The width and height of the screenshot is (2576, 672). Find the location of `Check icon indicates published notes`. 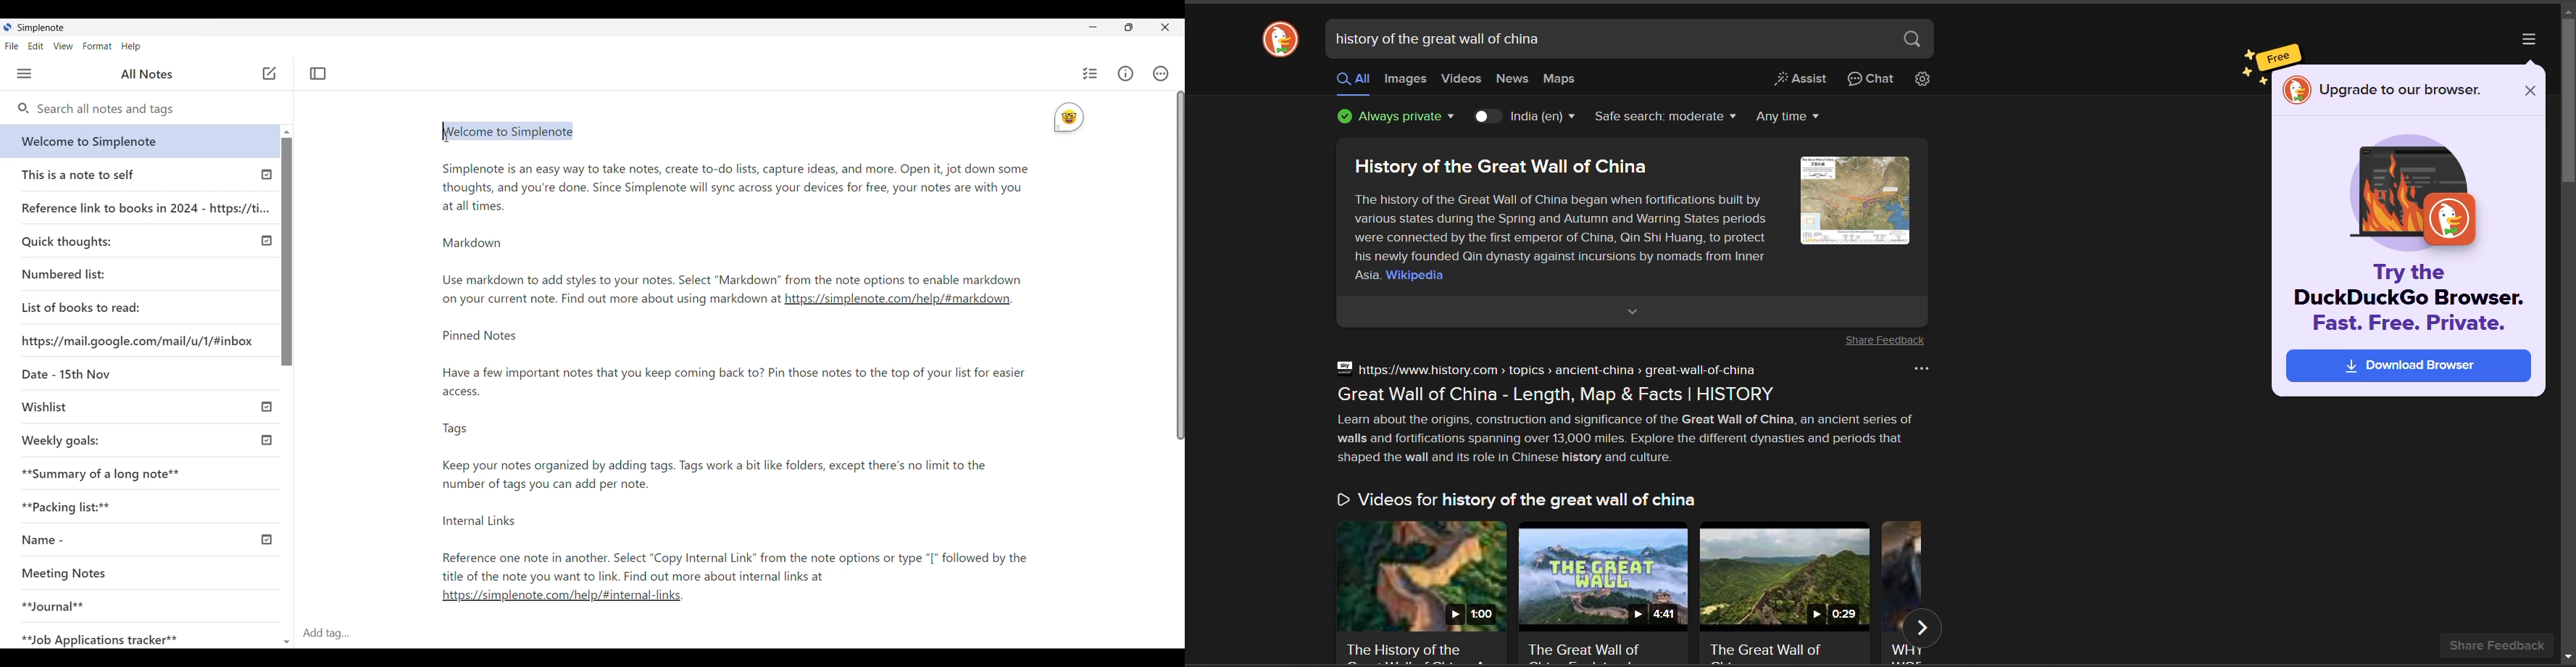

Check icon indicates published notes is located at coordinates (267, 177).